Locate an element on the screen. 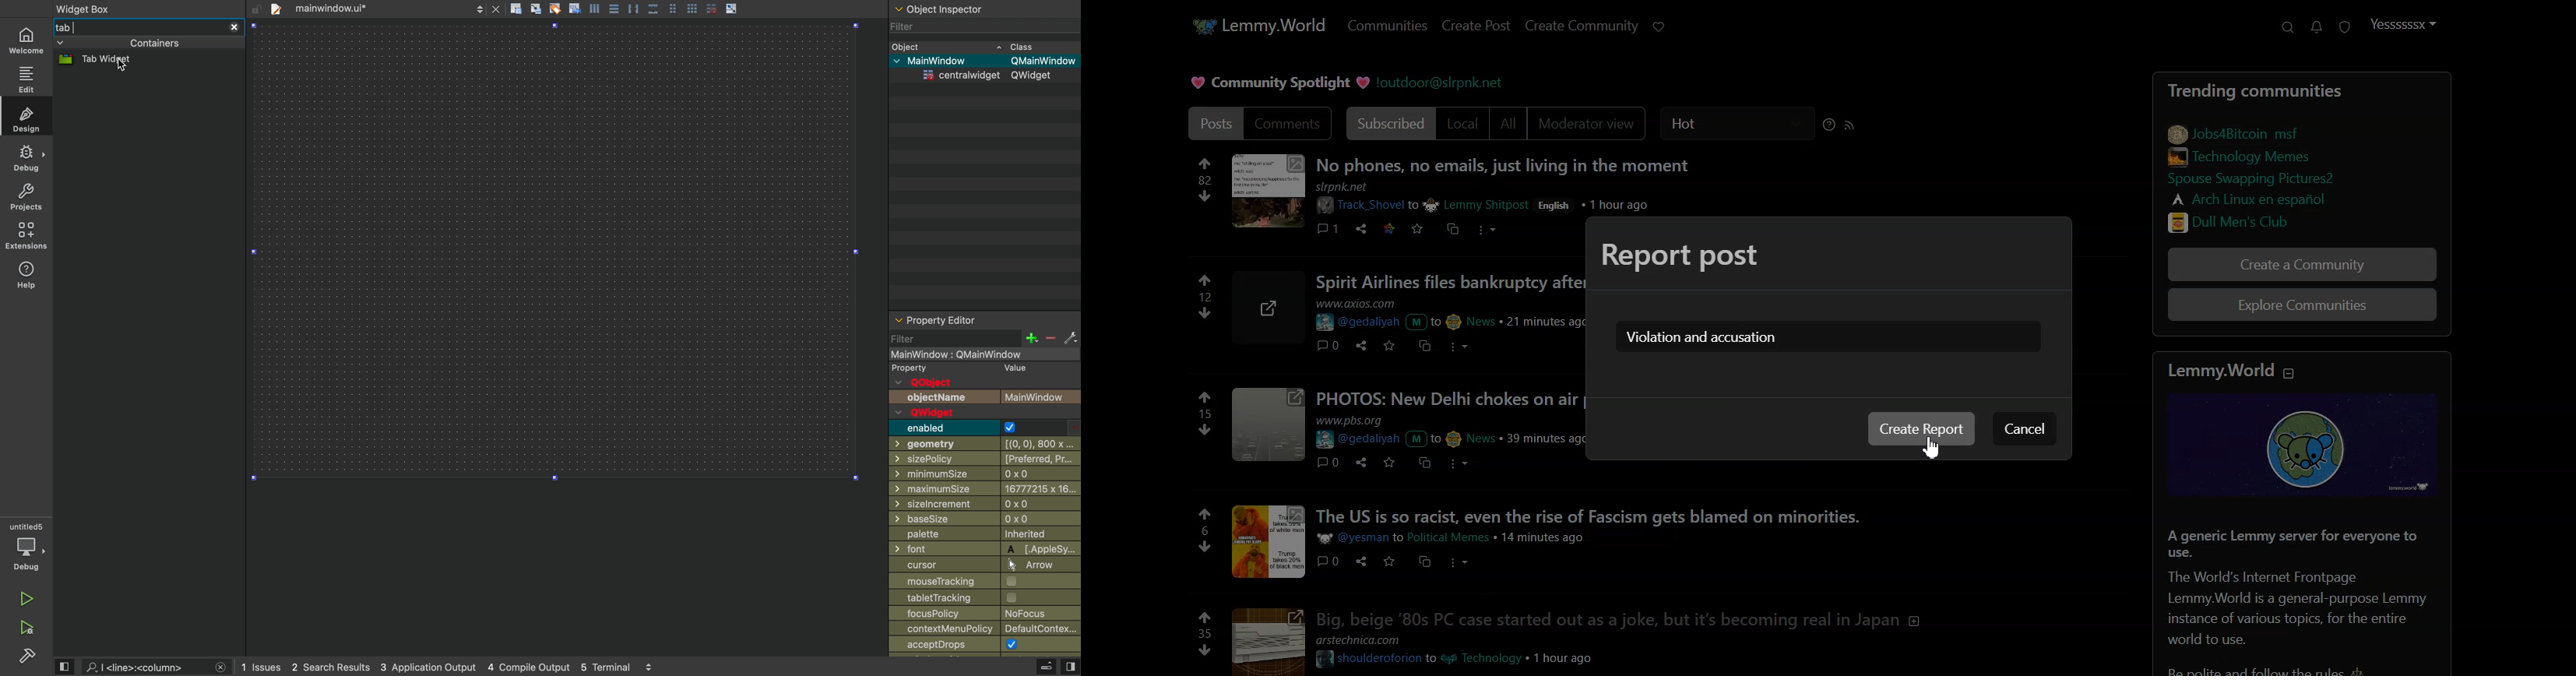 The width and height of the screenshot is (2576, 700). image is located at coordinates (1267, 427).